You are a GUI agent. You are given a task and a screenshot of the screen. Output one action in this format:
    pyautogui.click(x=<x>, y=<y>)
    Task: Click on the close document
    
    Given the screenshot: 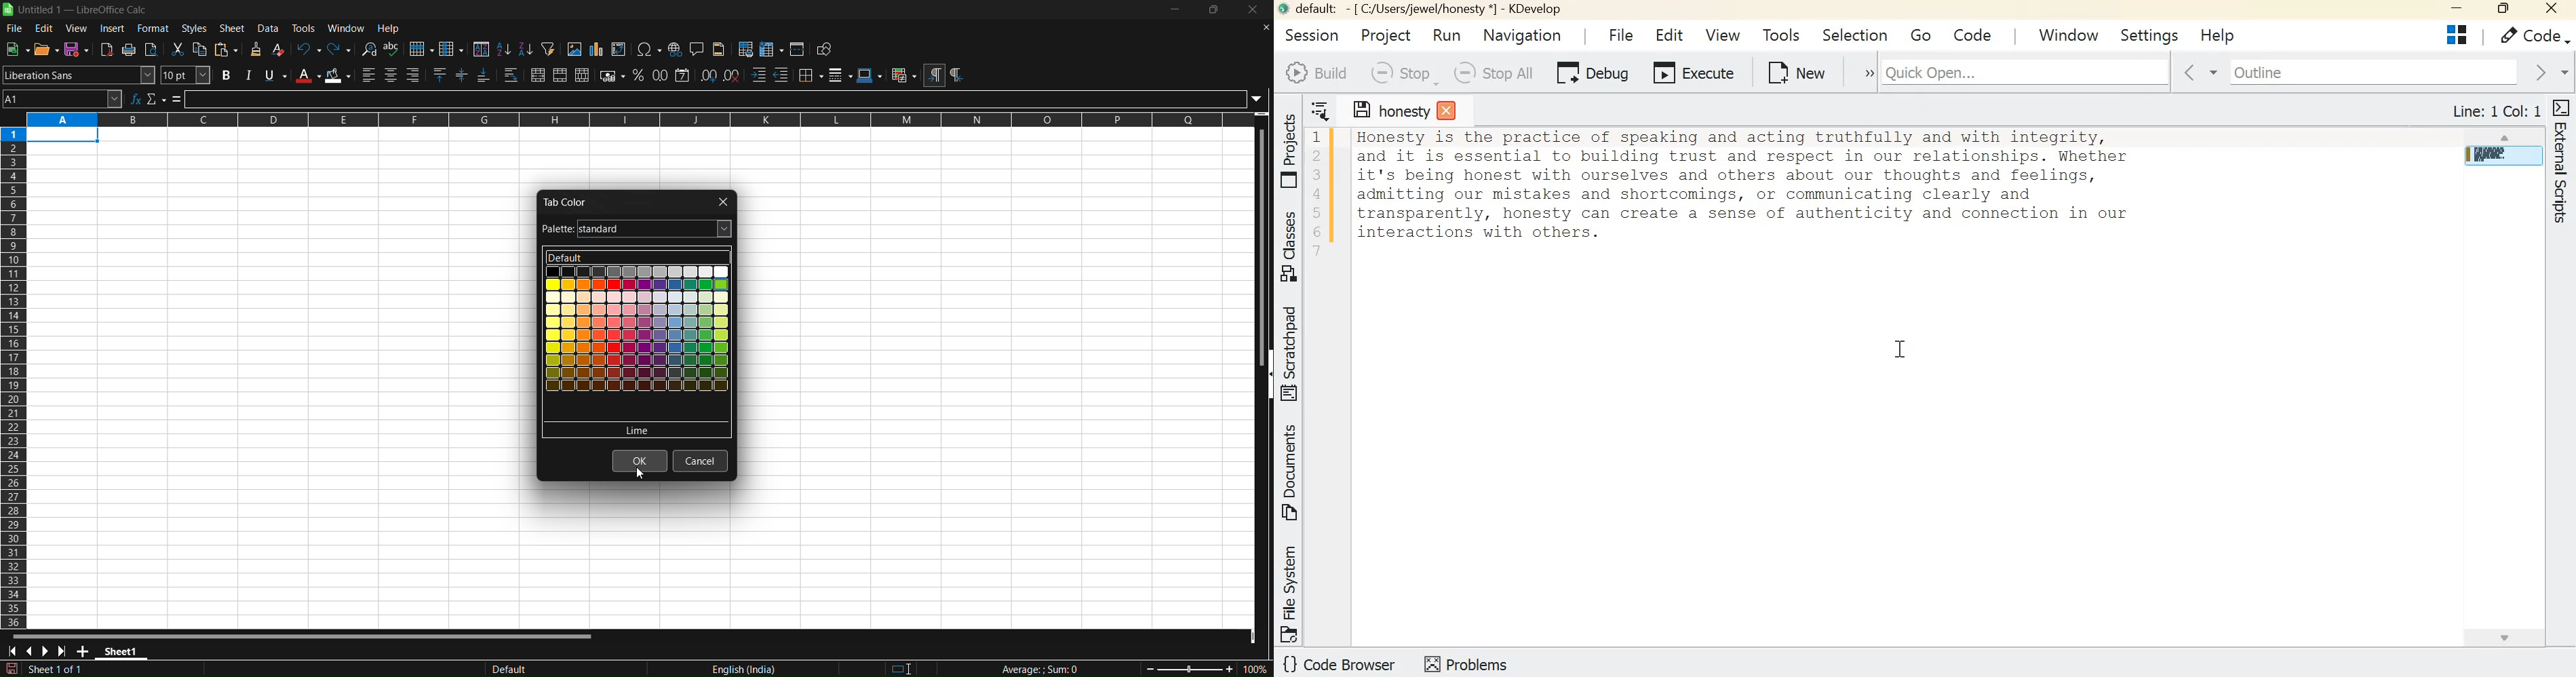 What is the action you would take?
    pyautogui.click(x=1264, y=27)
    